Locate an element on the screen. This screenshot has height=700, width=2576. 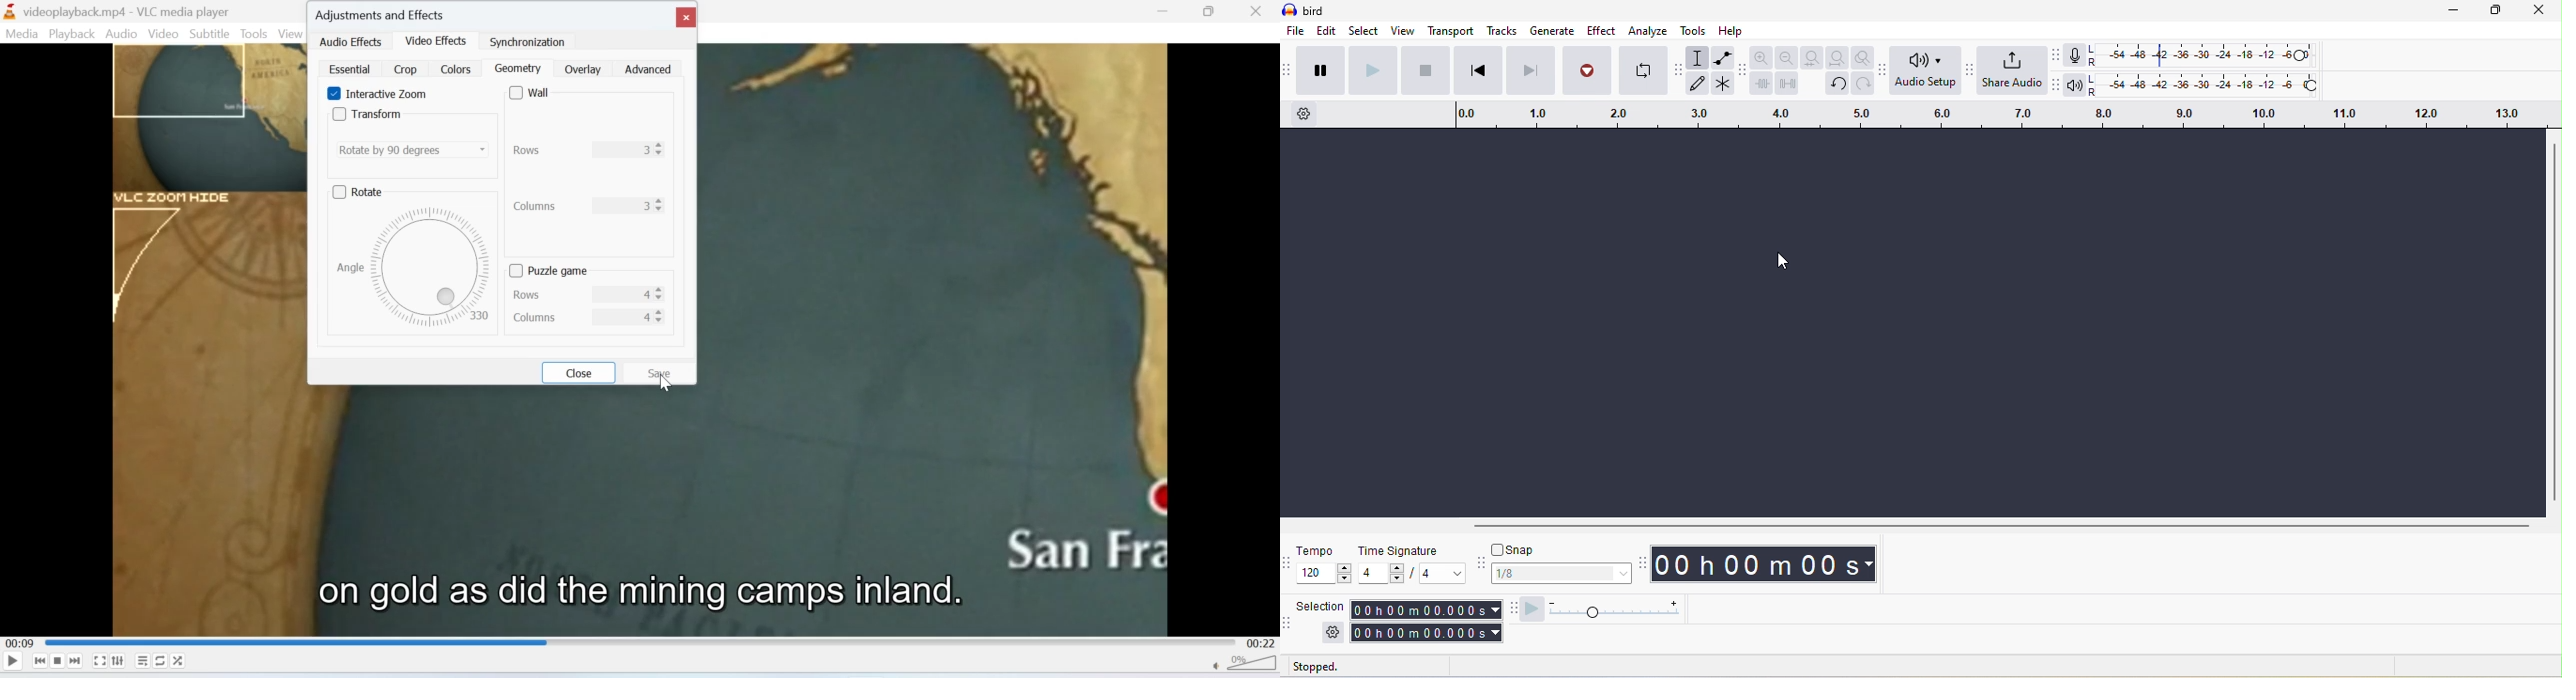
audacity play at speed toolbar is located at coordinates (1533, 609).